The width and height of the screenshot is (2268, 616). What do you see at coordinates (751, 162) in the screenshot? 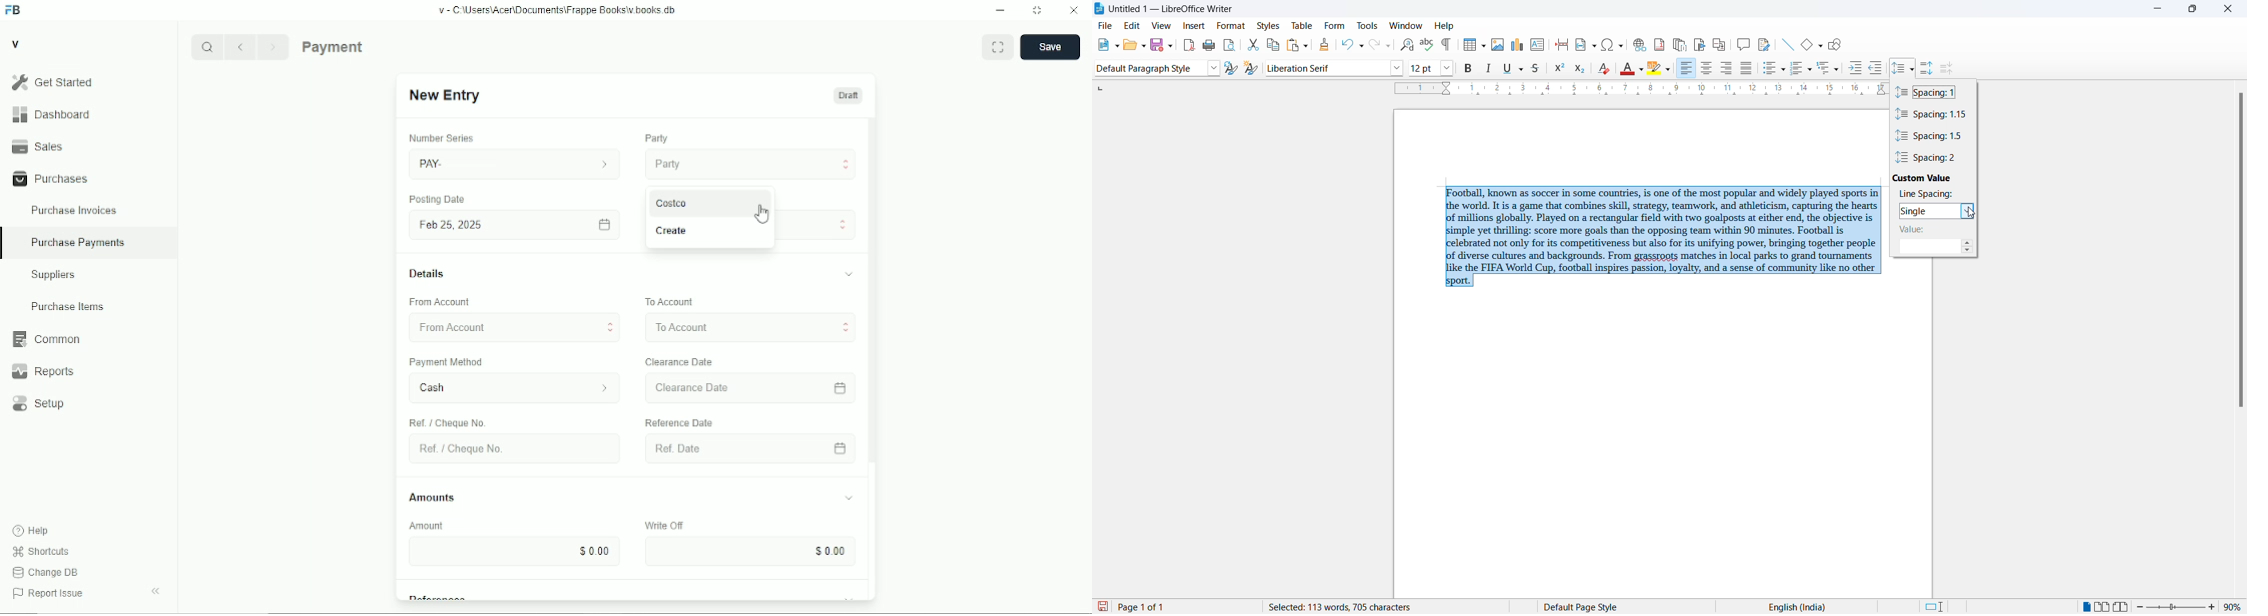
I see `Party` at bounding box center [751, 162].